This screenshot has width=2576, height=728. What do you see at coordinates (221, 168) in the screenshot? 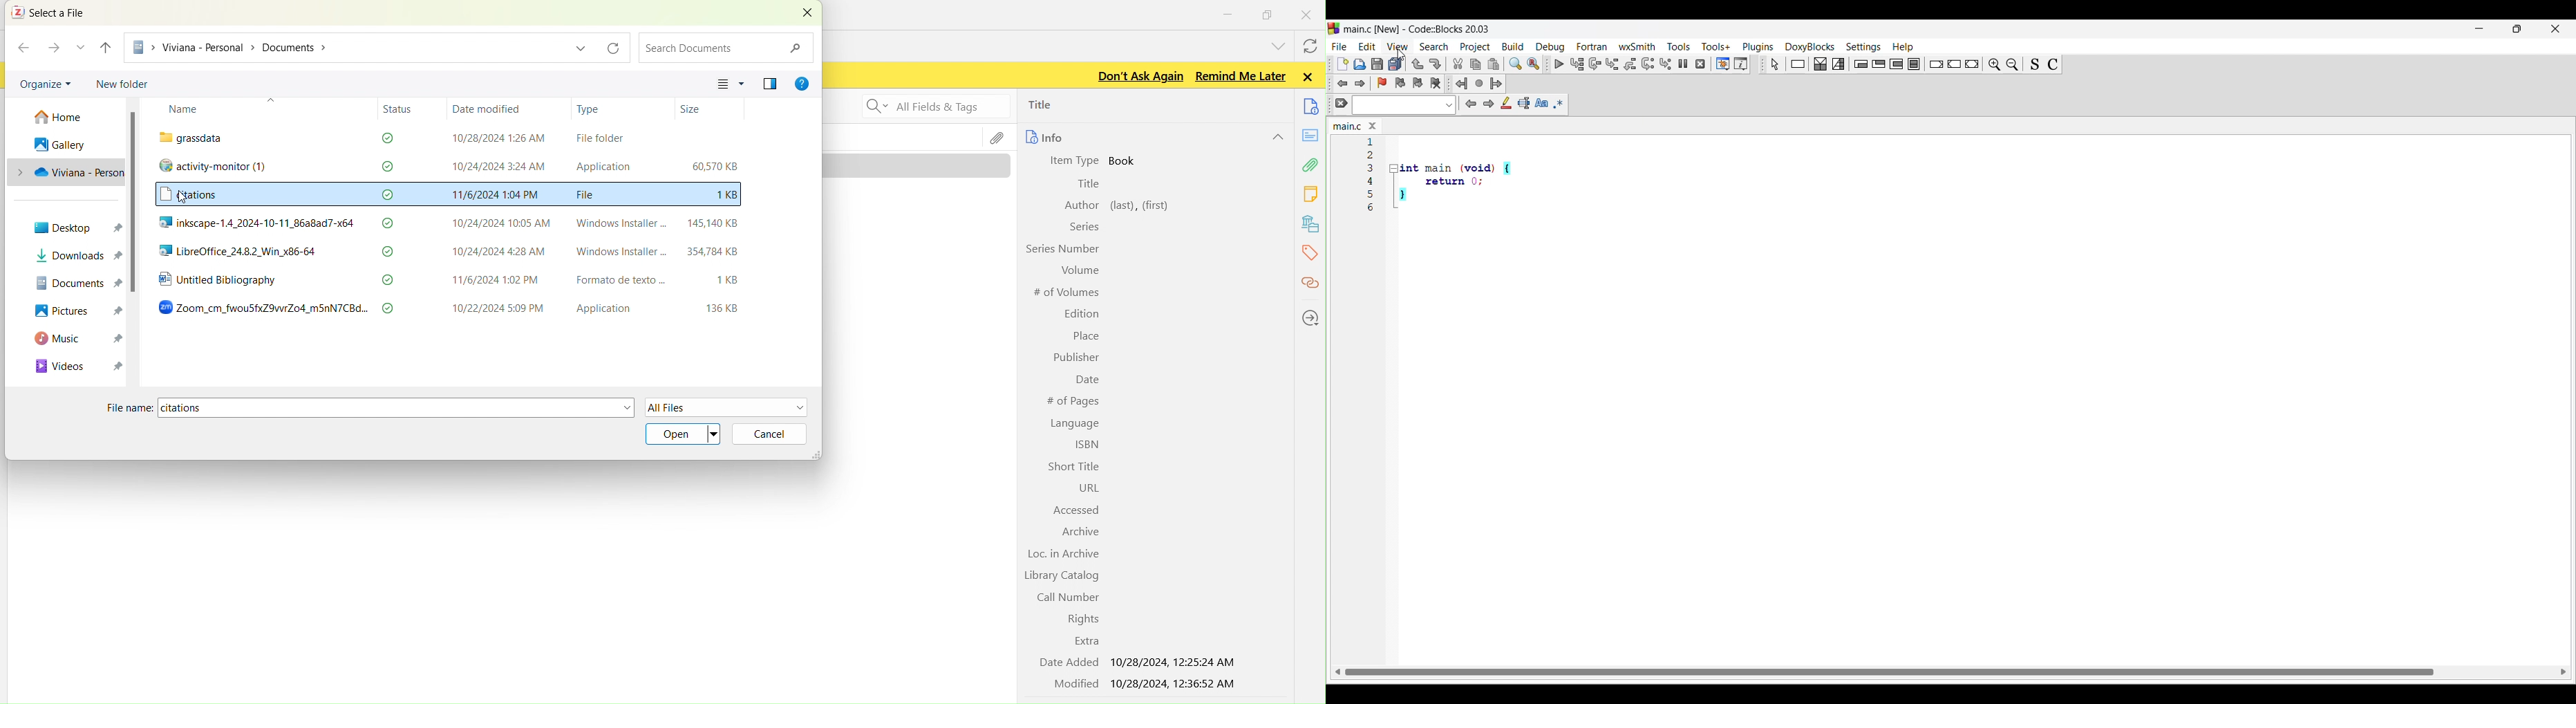
I see `activity-monitor (1)` at bounding box center [221, 168].